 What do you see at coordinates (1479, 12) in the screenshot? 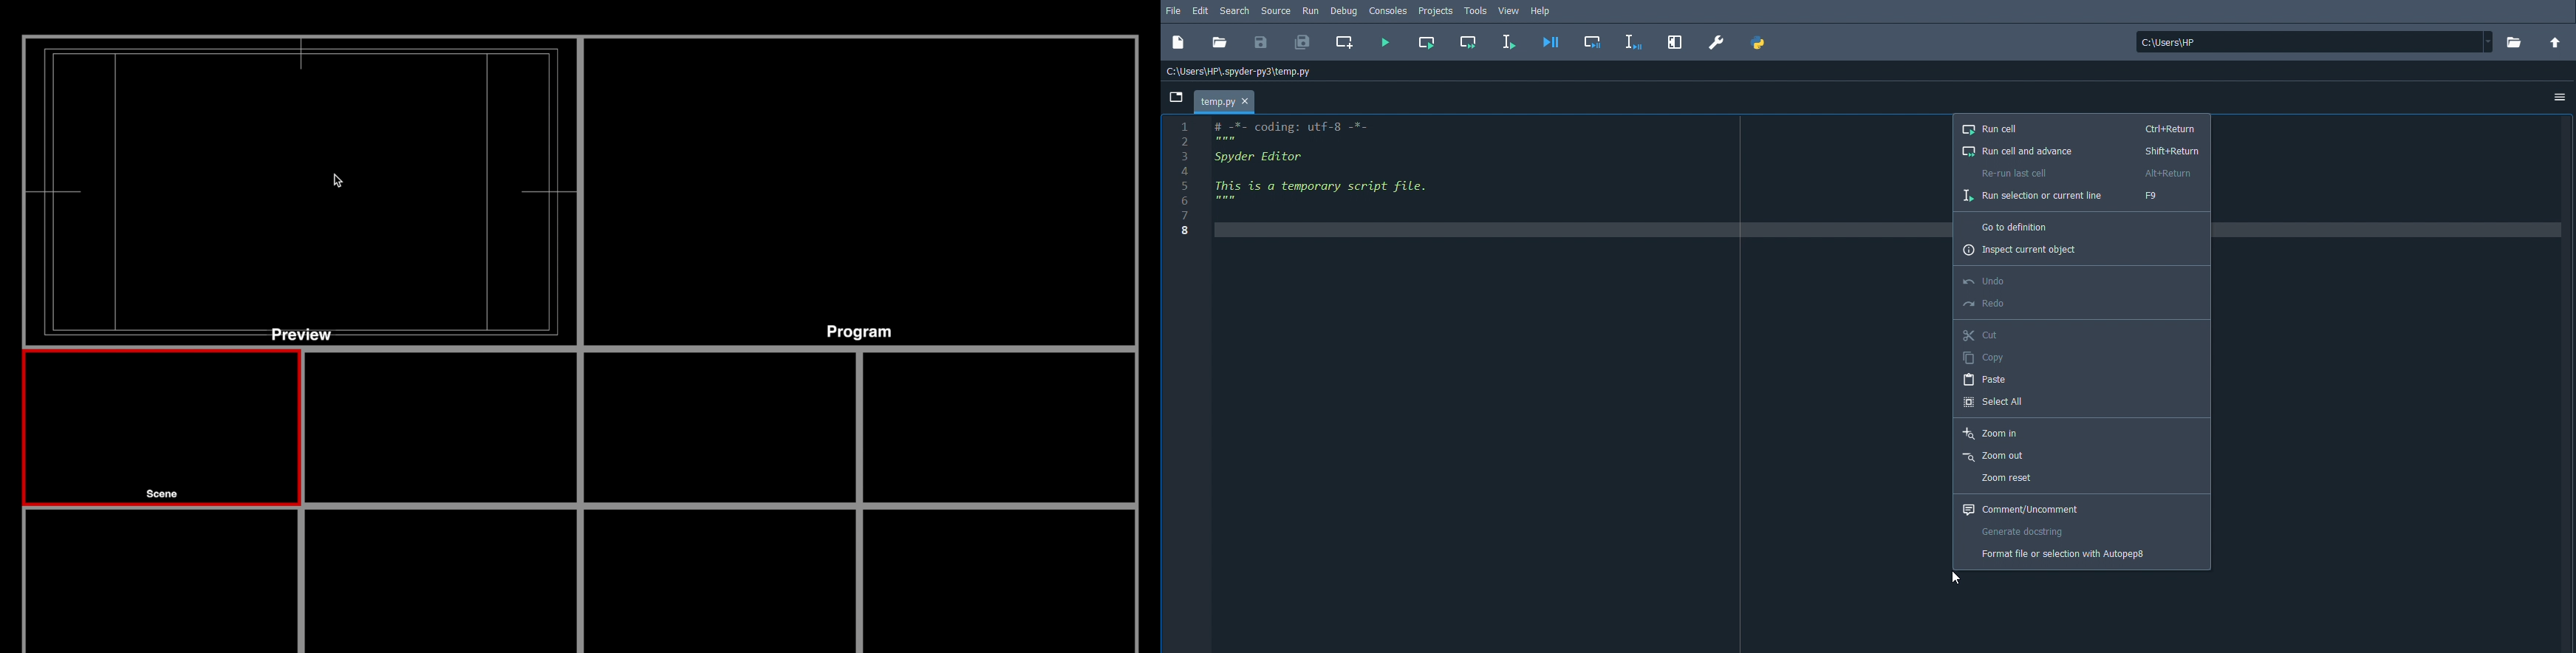
I see `Tools` at bounding box center [1479, 12].